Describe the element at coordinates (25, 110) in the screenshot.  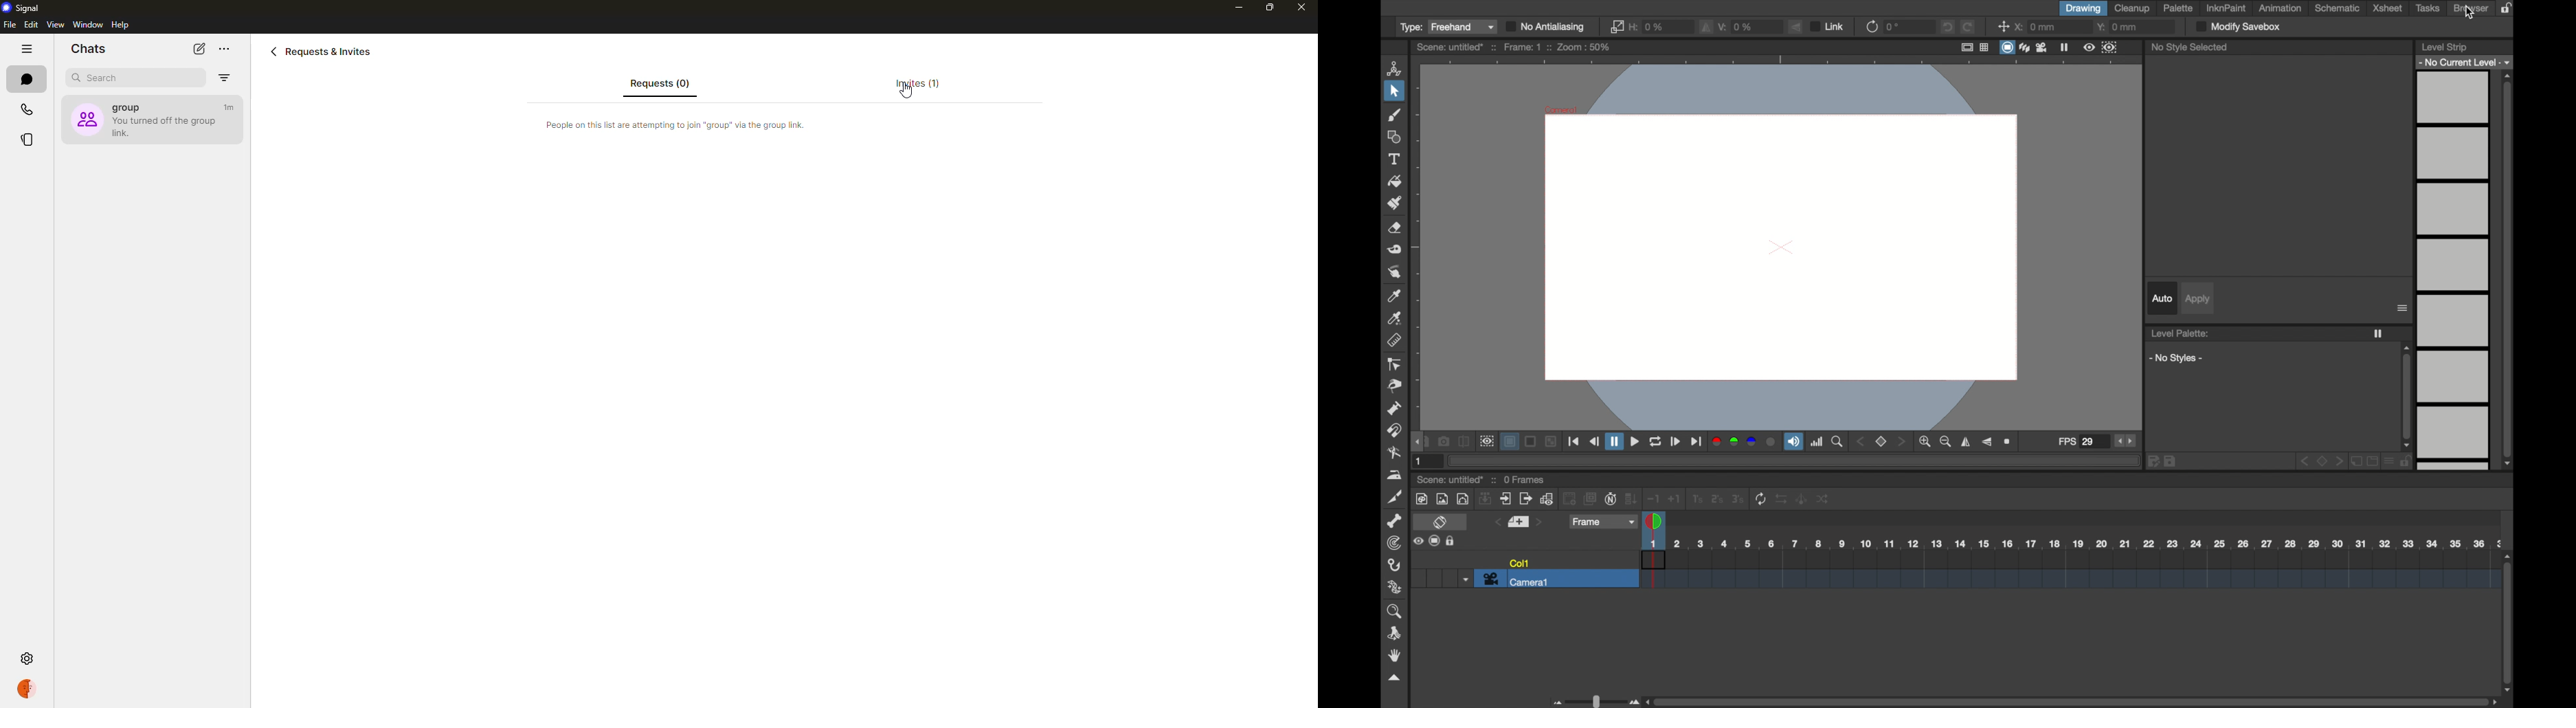
I see `calls` at that location.